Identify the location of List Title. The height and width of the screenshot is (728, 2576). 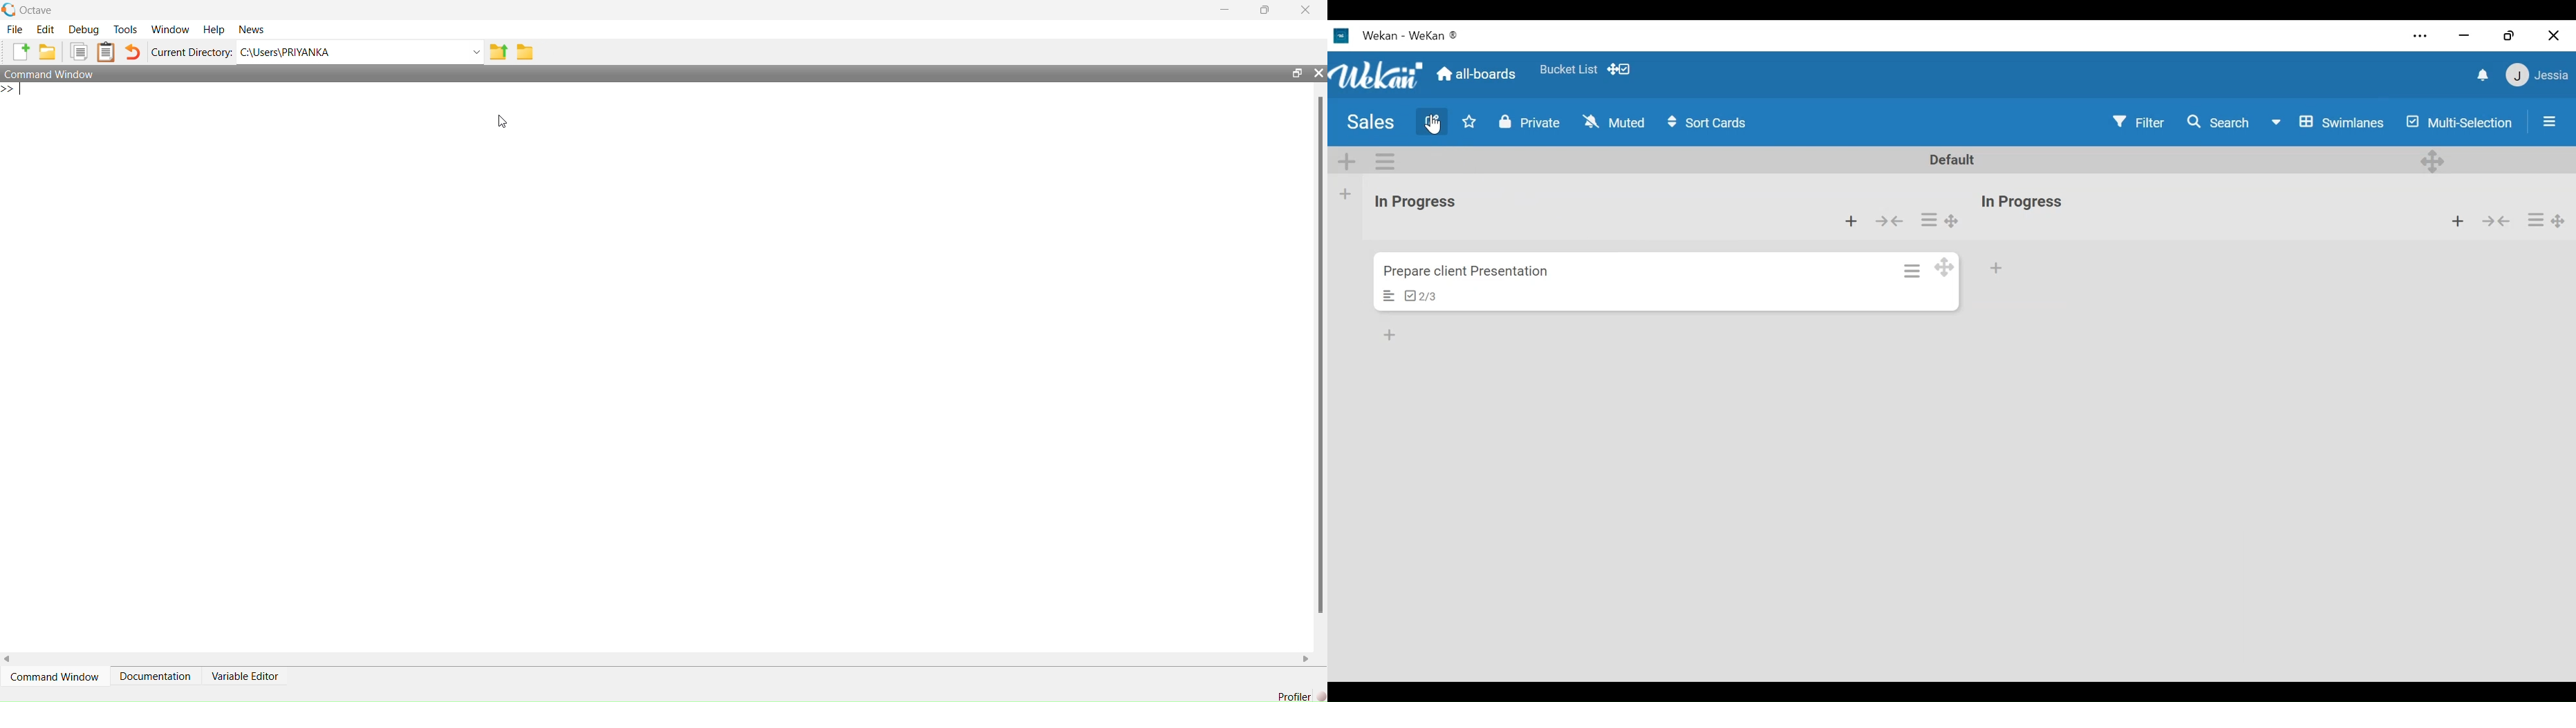
(1417, 202).